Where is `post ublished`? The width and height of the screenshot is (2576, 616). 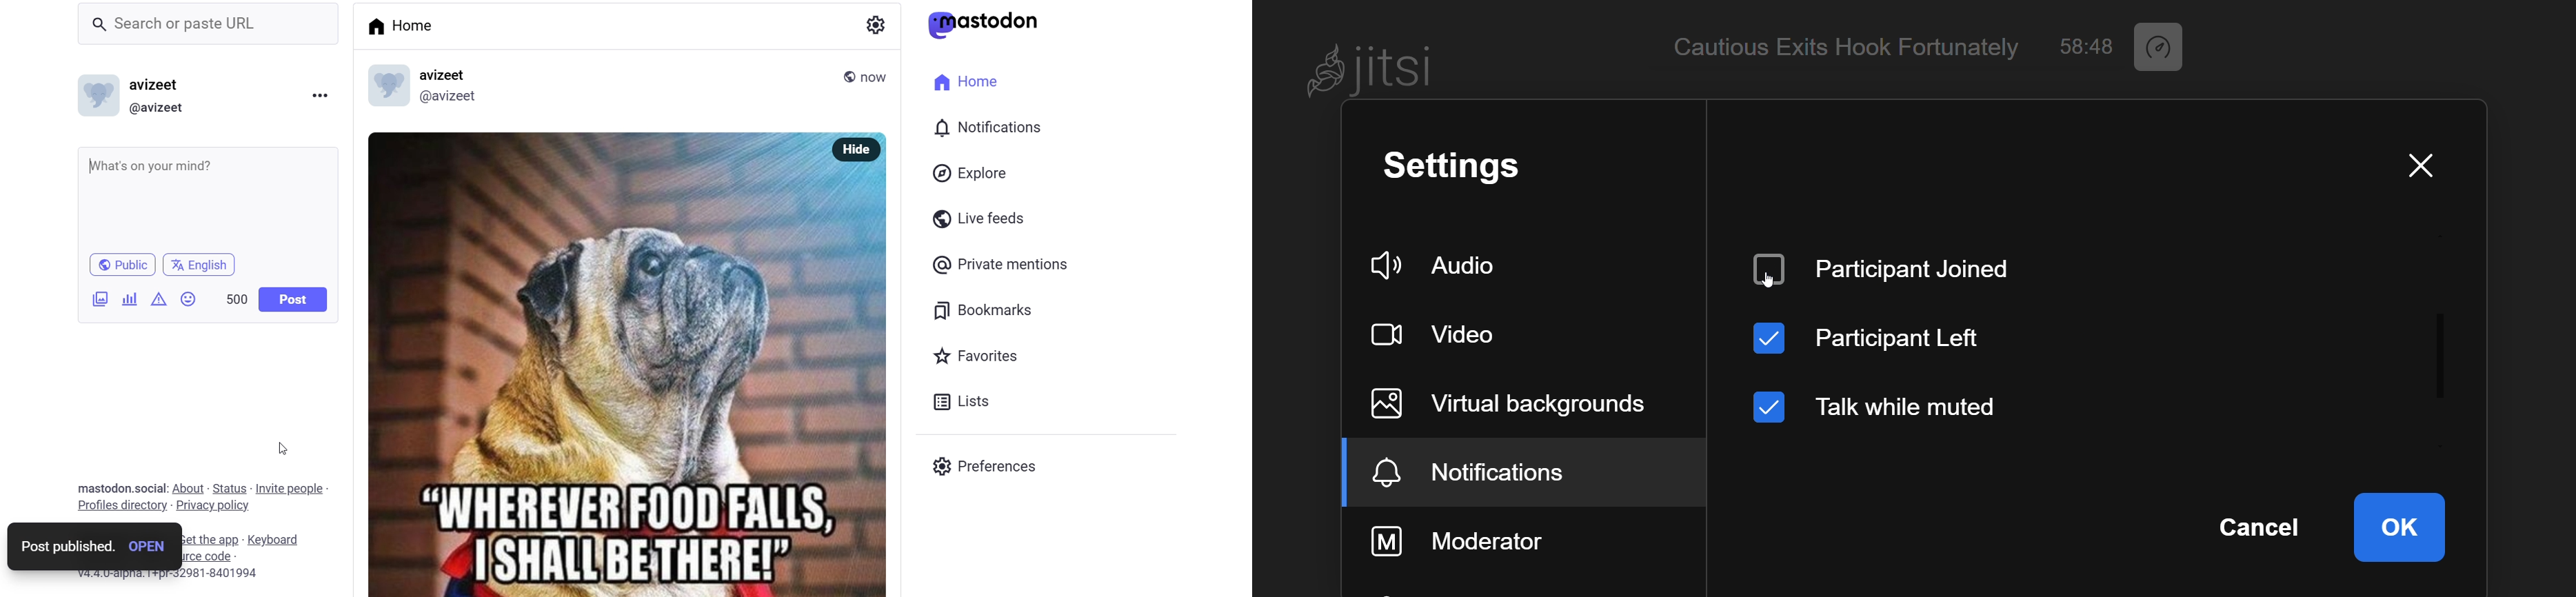 post ublished is located at coordinates (65, 546).